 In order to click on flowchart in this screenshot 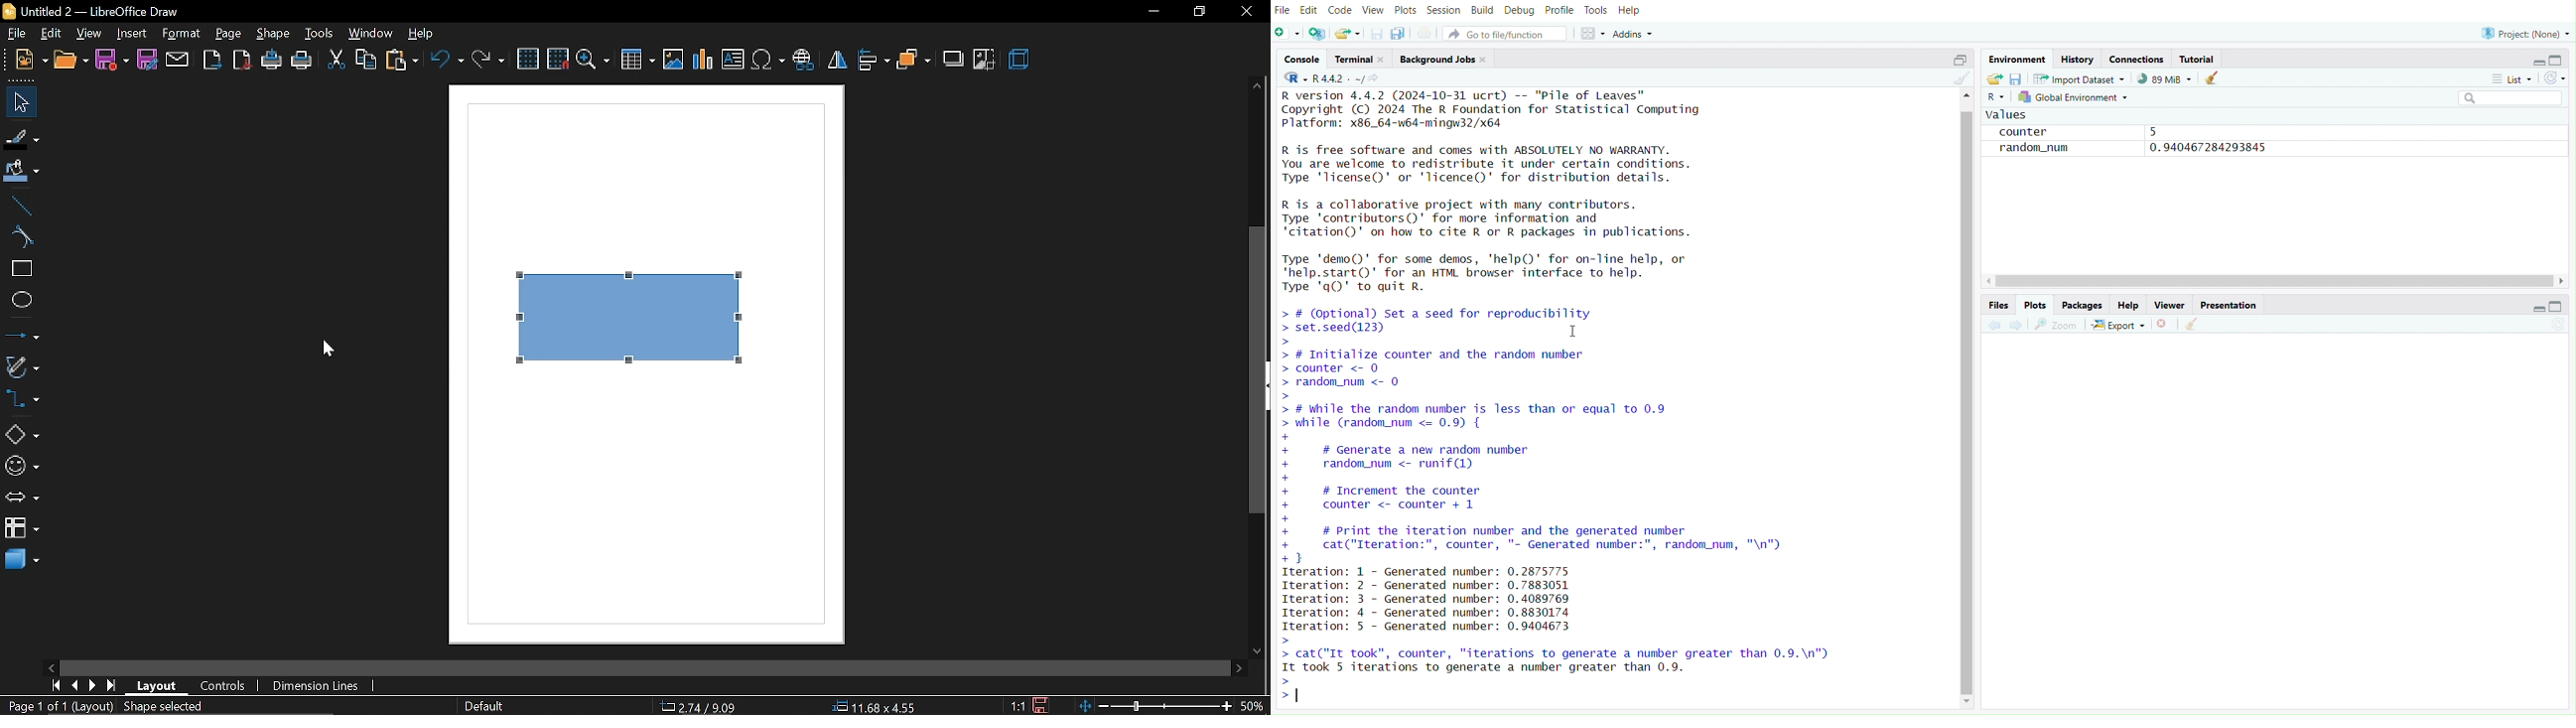, I will do `click(21, 527)`.